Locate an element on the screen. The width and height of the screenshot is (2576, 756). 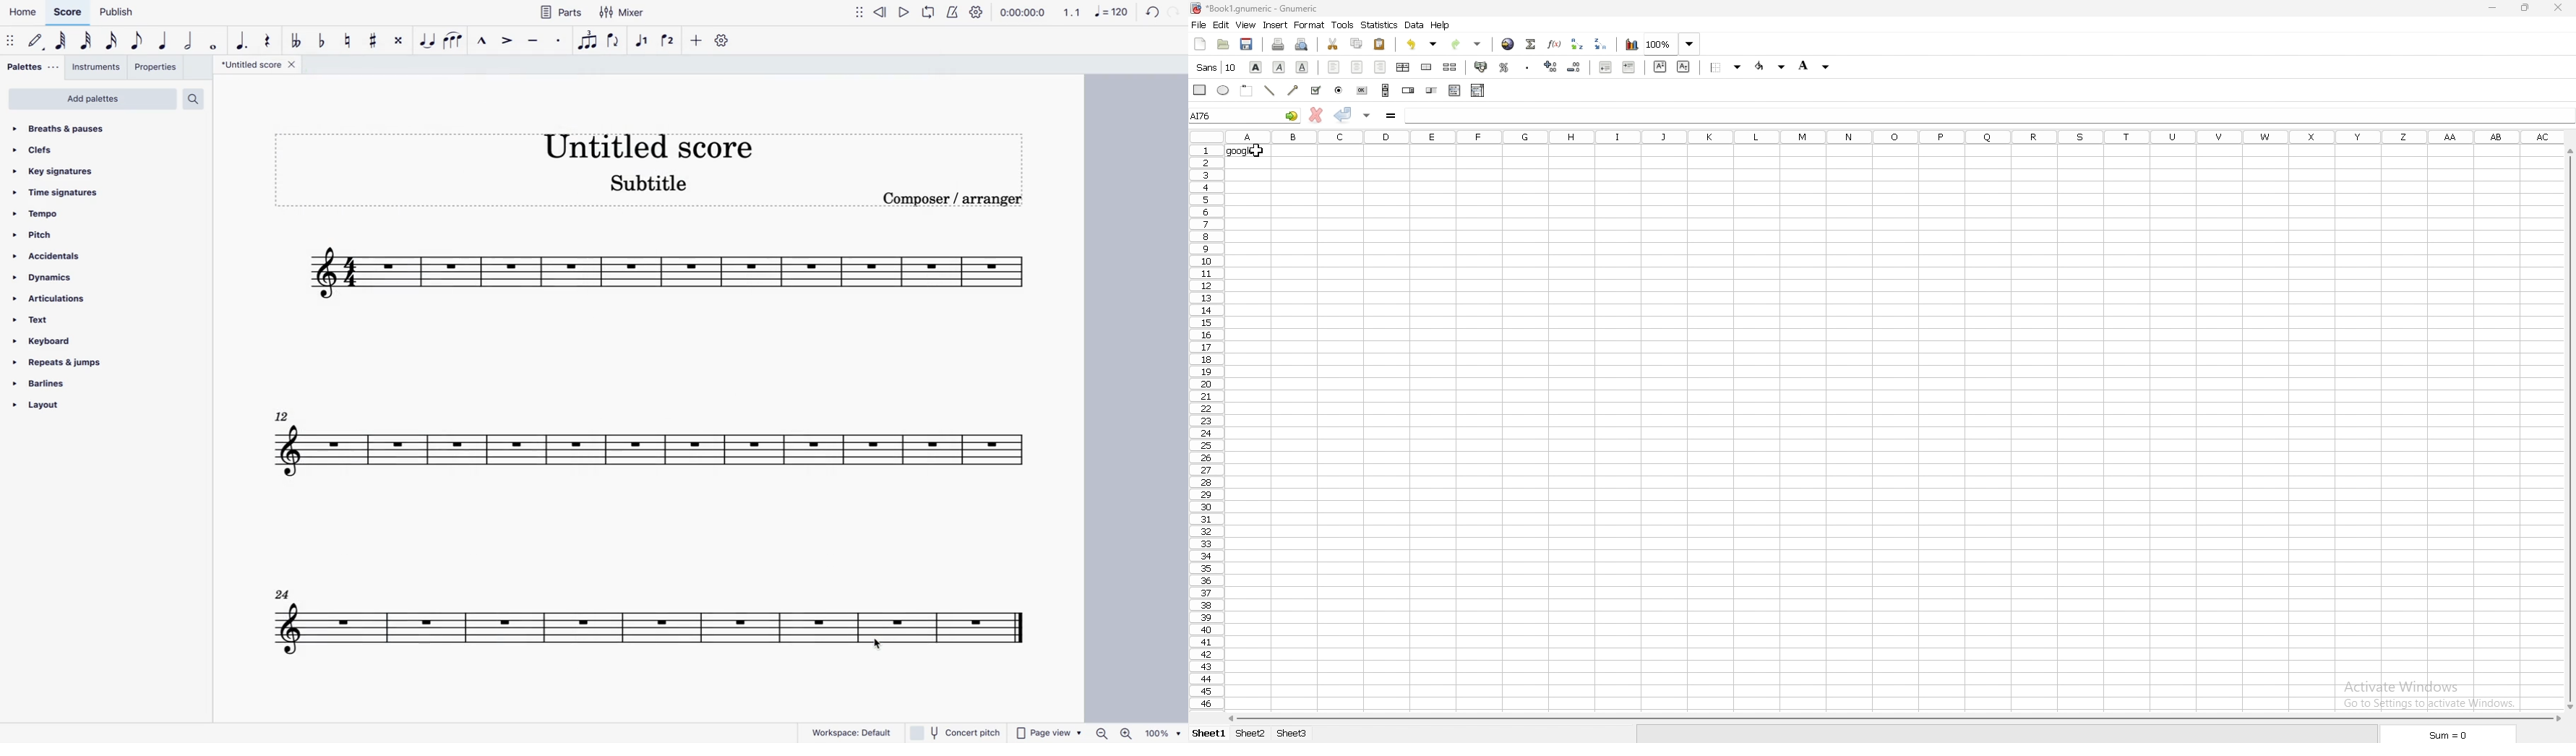
decrease decimals is located at coordinates (1574, 67).